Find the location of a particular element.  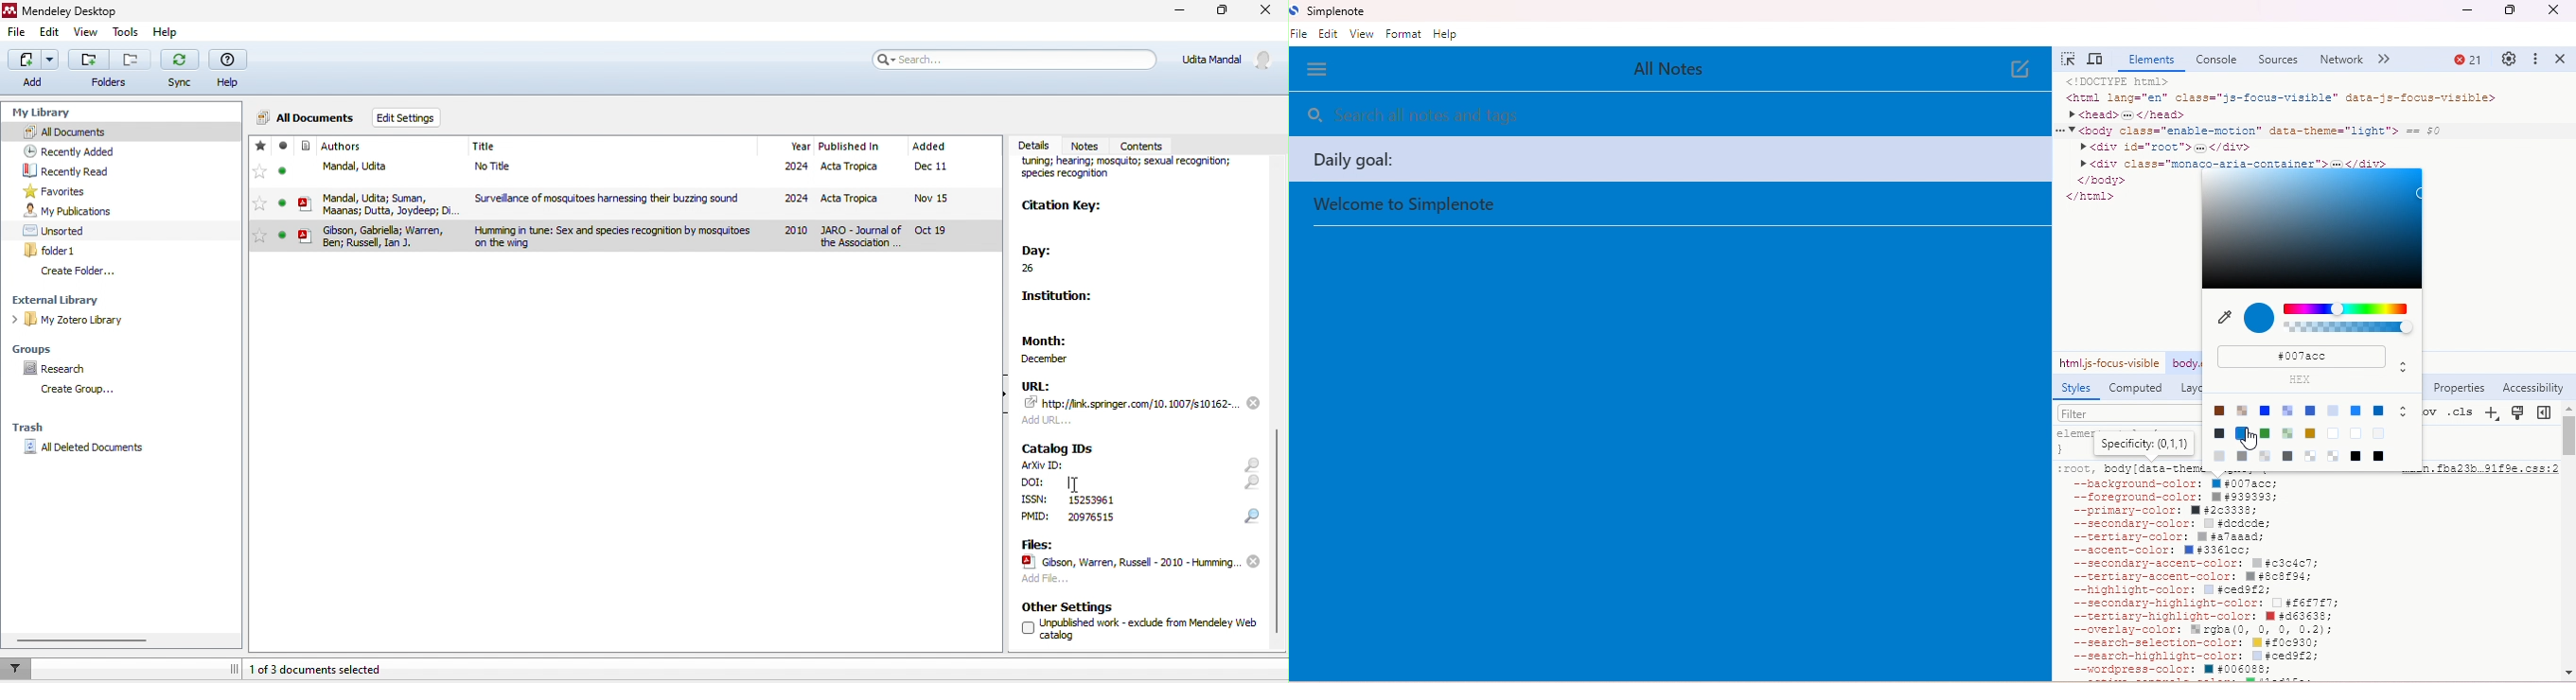

text is located at coordinates (1035, 499).